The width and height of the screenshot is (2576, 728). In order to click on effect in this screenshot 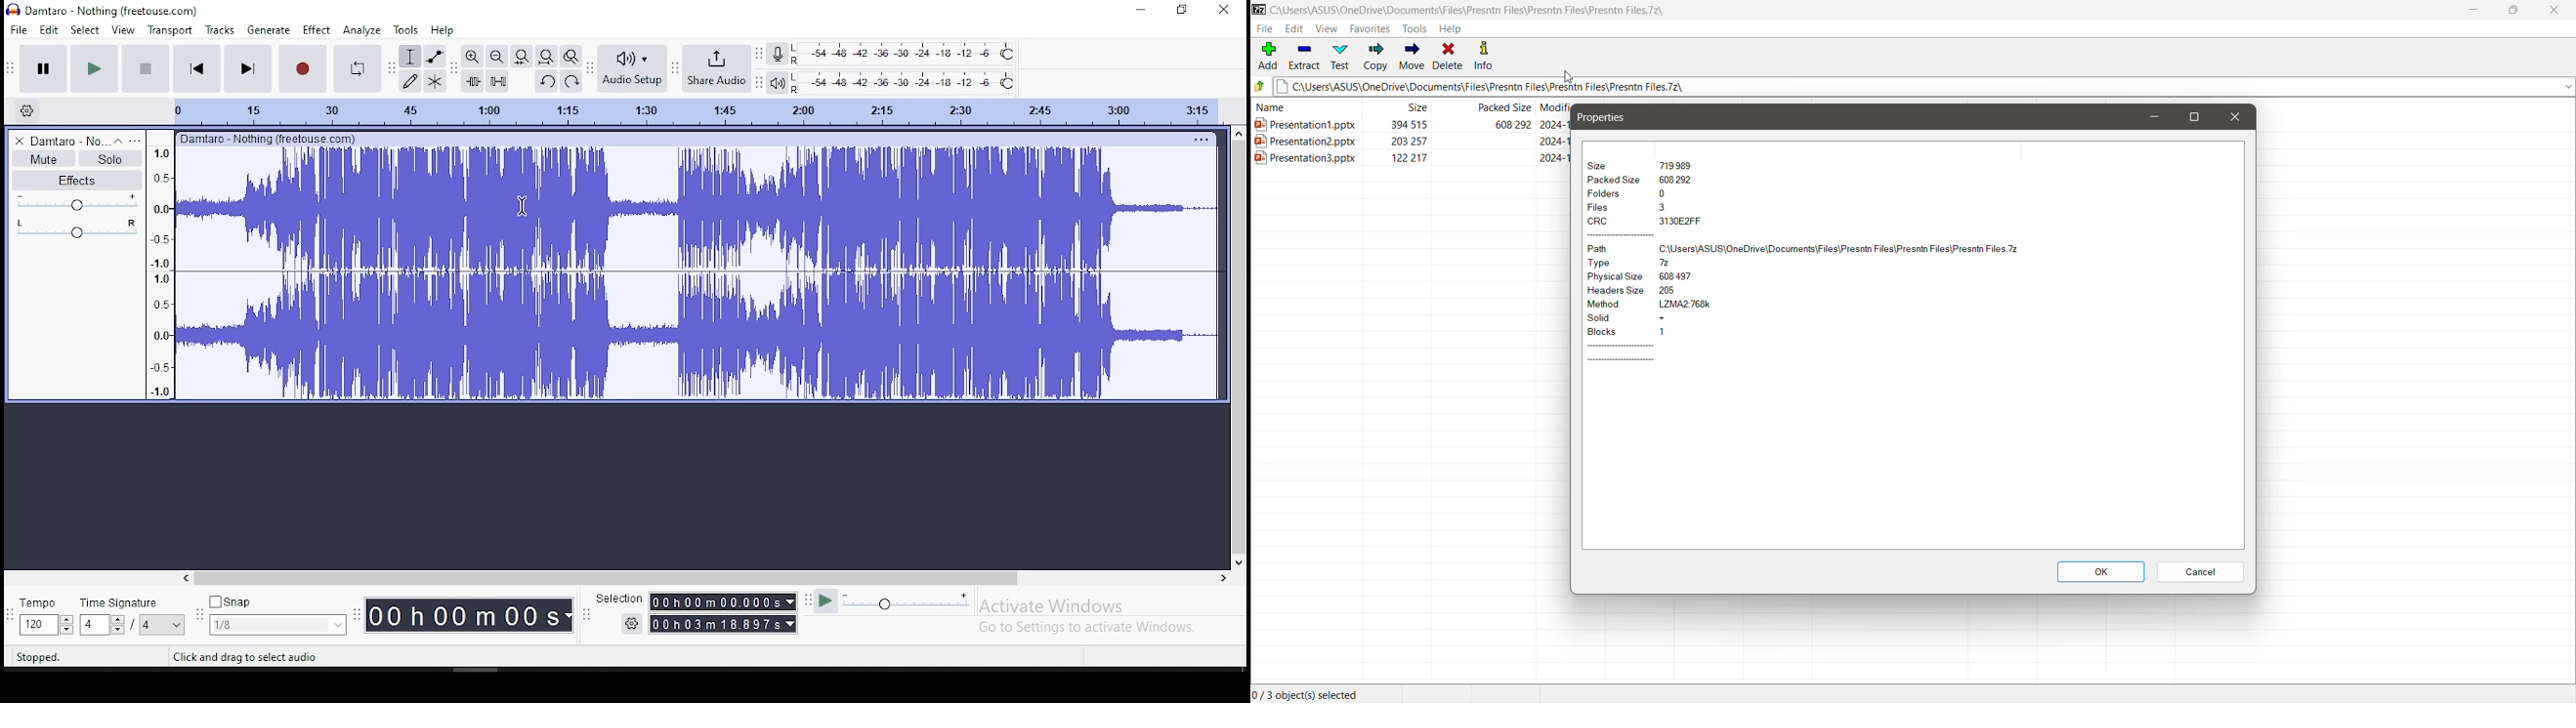, I will do `click(317, 29)`.